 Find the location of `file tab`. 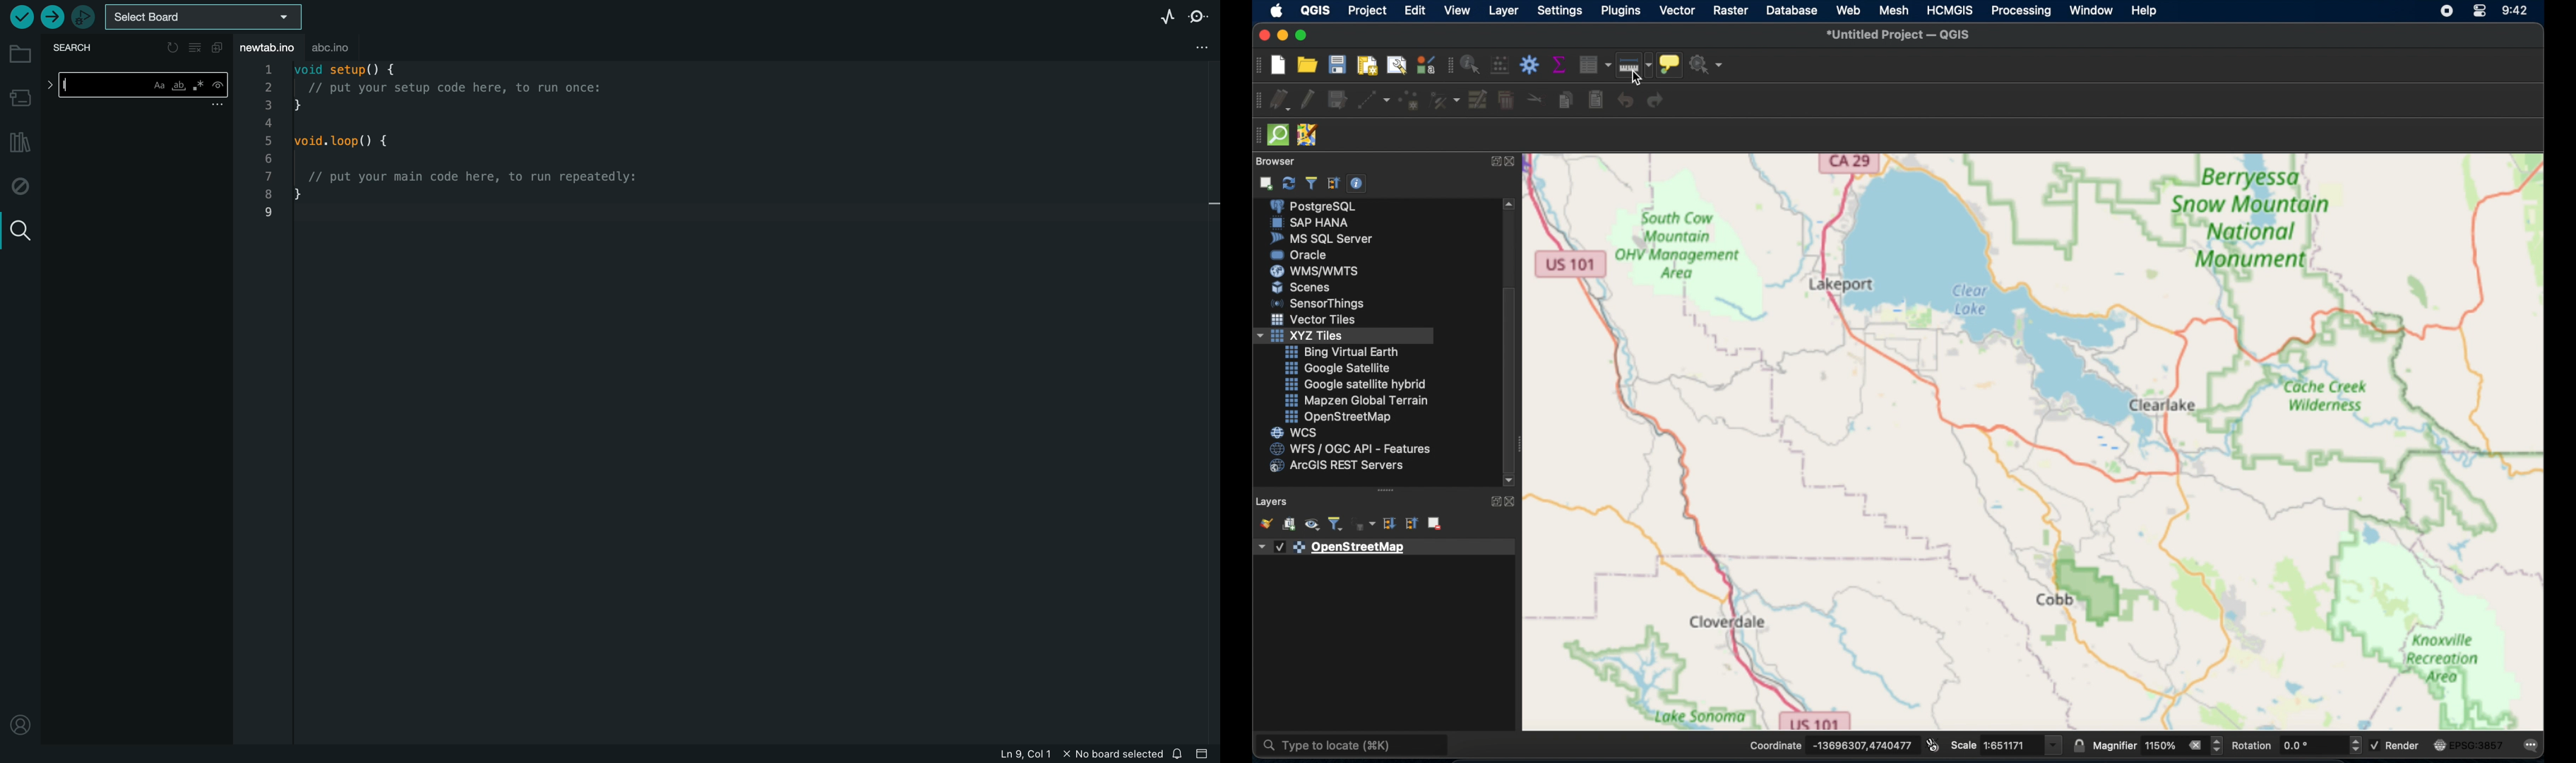

file tab is located at coordinates (270, 46).